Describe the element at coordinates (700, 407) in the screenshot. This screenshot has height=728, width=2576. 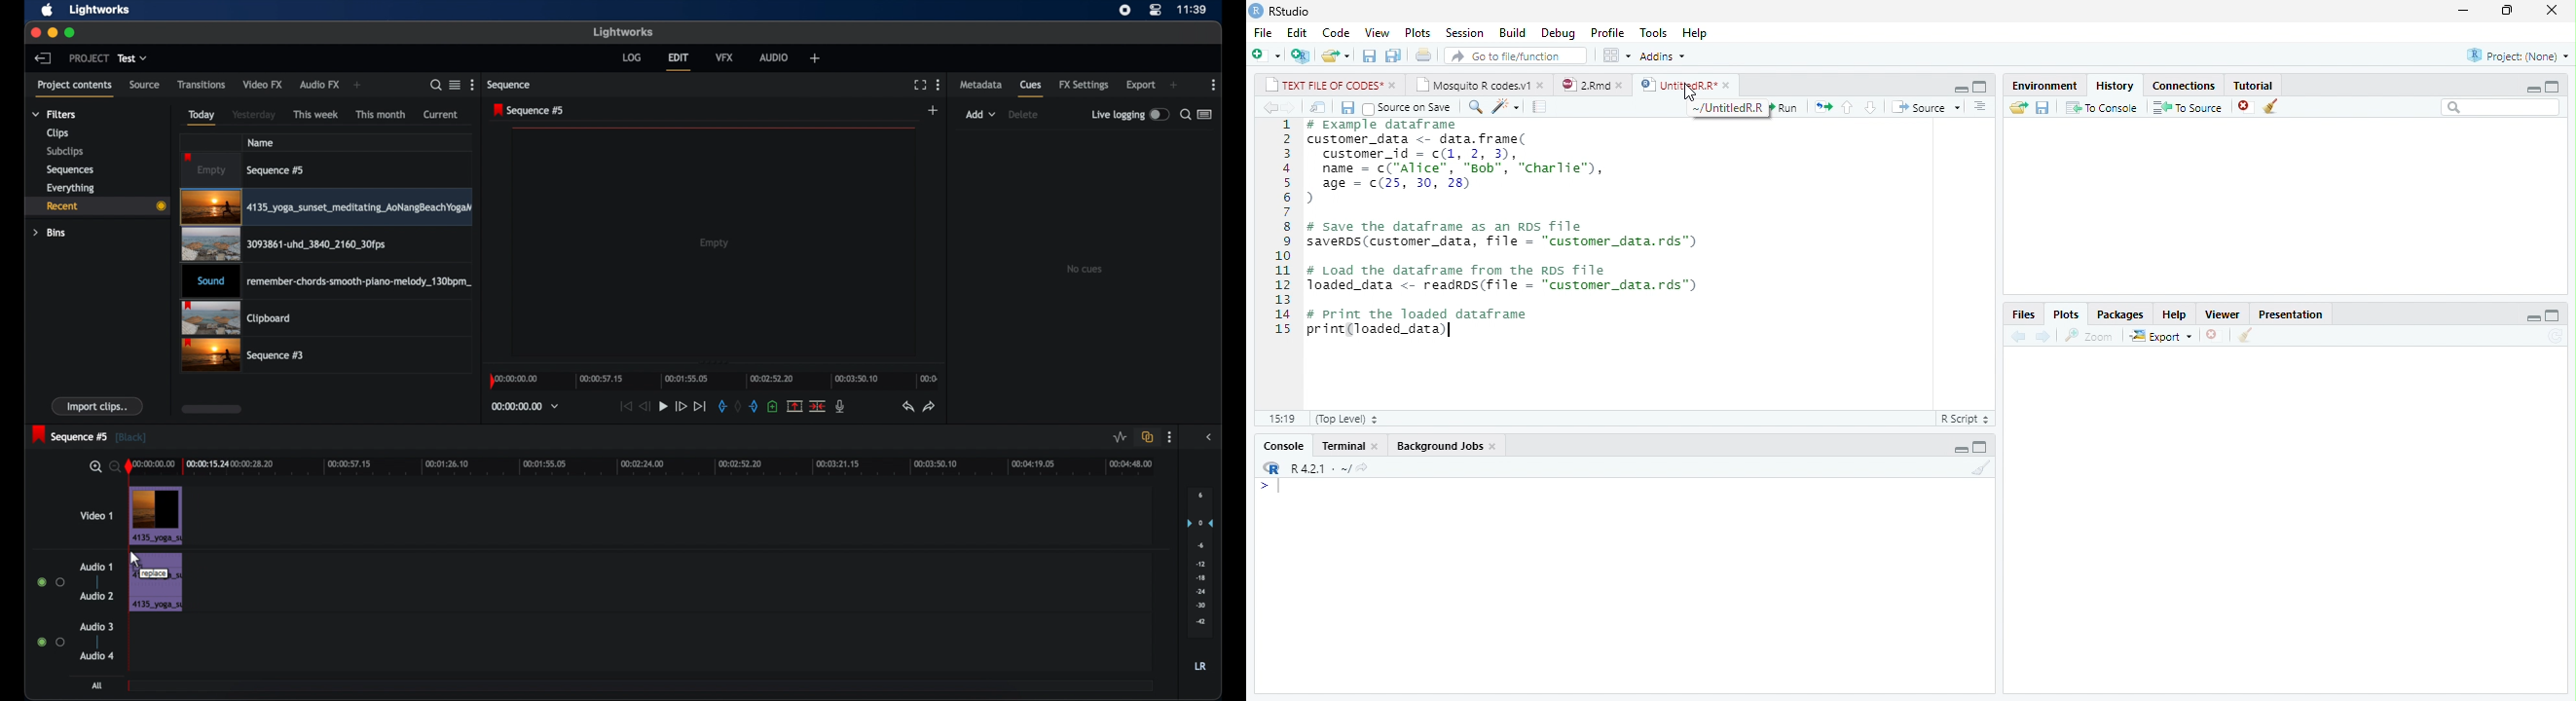
I see `jump to end` at that location.